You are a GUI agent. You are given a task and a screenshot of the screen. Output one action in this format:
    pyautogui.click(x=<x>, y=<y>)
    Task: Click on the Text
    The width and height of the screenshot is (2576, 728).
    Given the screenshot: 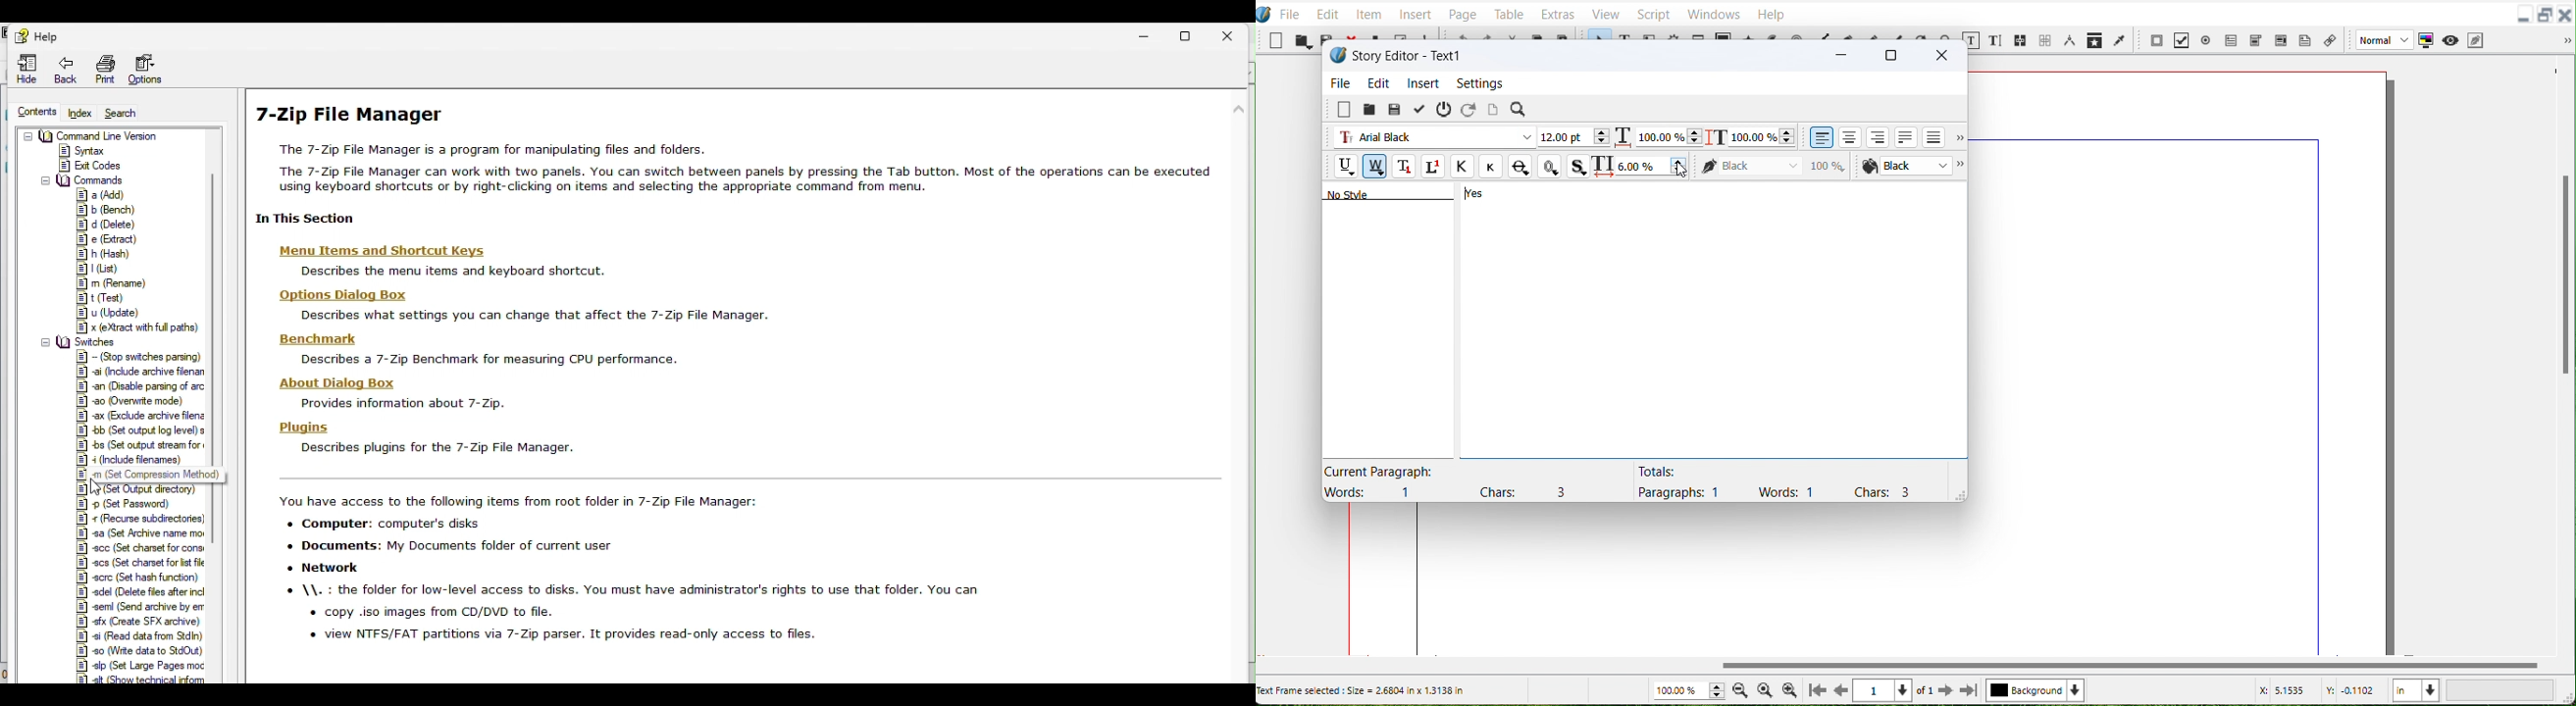 What is the action you would take?
    pyautogui.click(x=1423, y=195)
    